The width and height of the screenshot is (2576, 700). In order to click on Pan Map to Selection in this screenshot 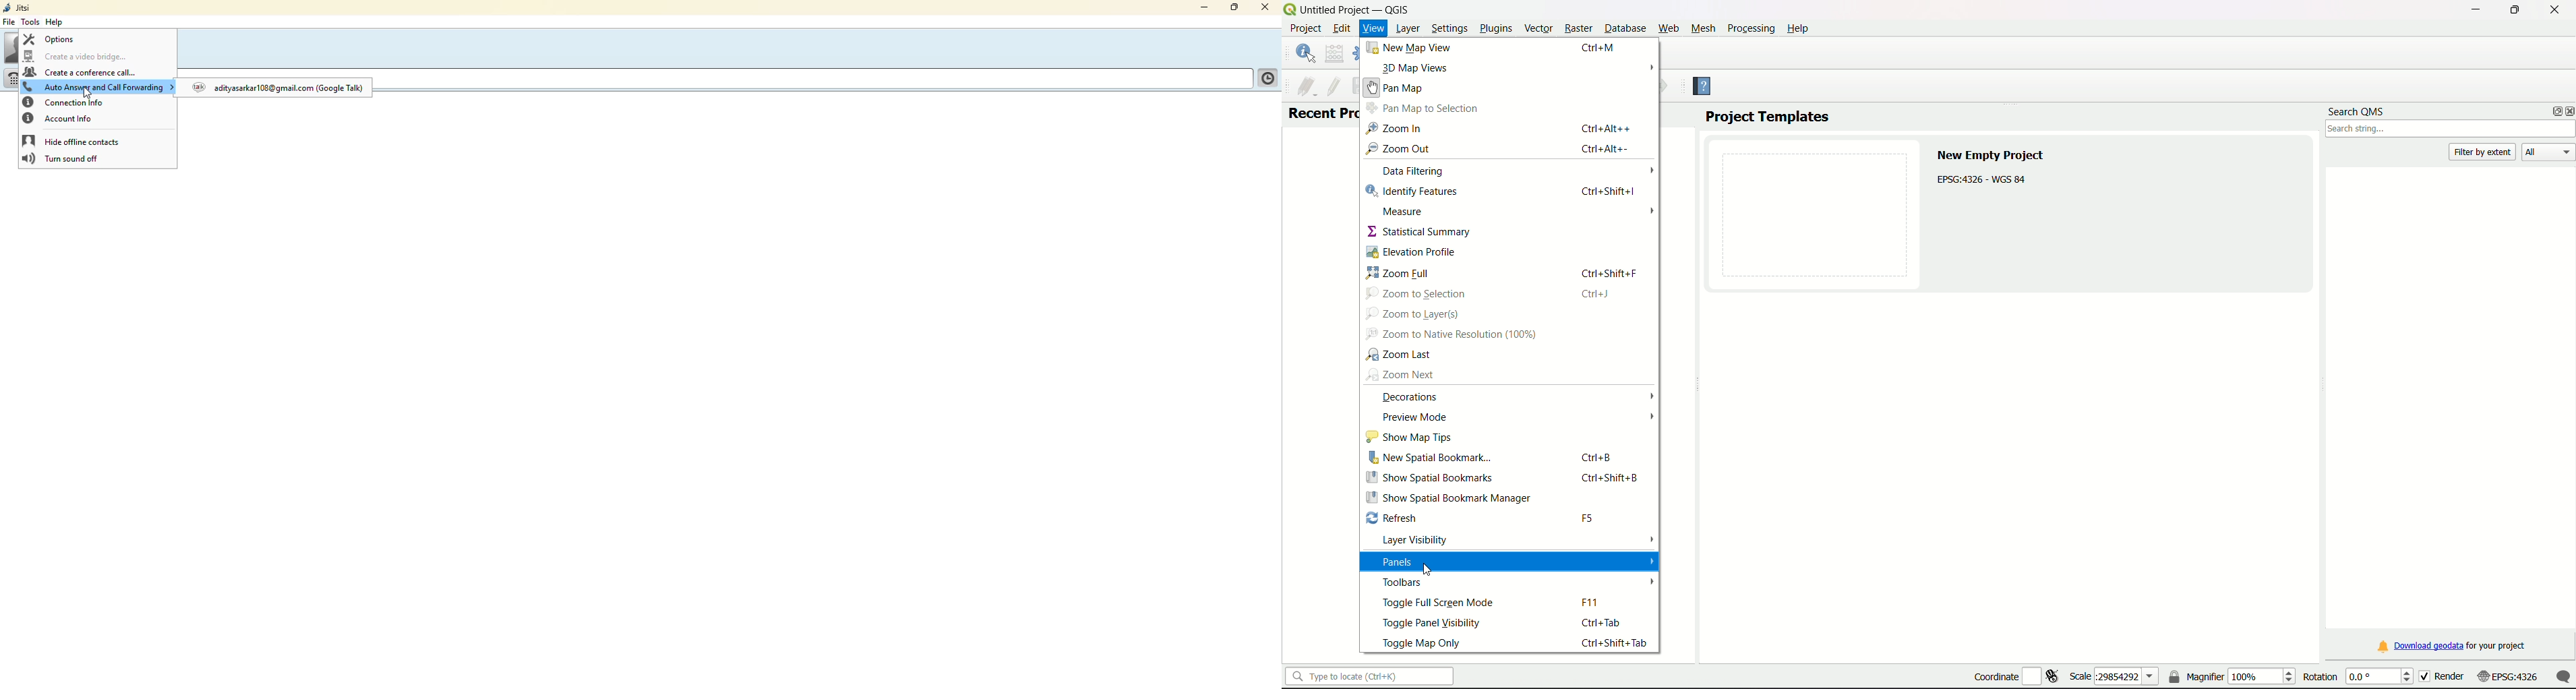, I will do `click(1422, 109)`.